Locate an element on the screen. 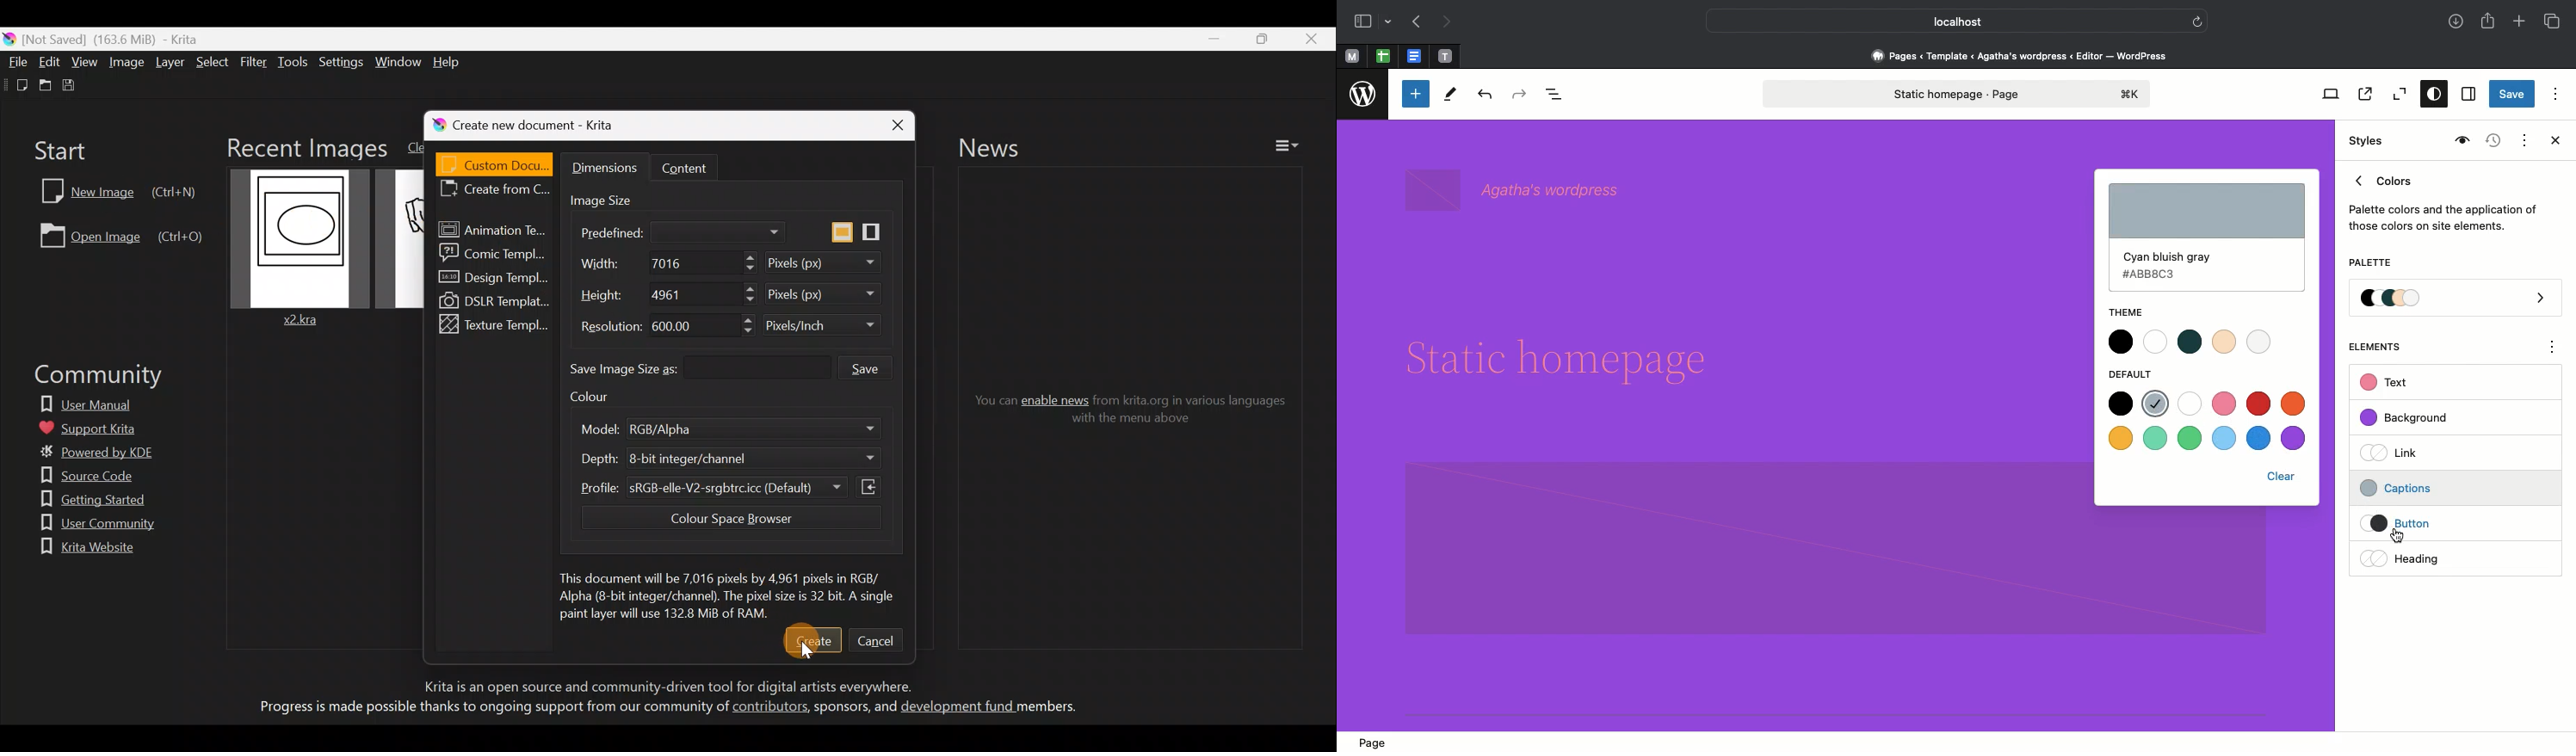 The width and height of the screenshot is (2576, 756). Source code is located at coordinates (81, 476).